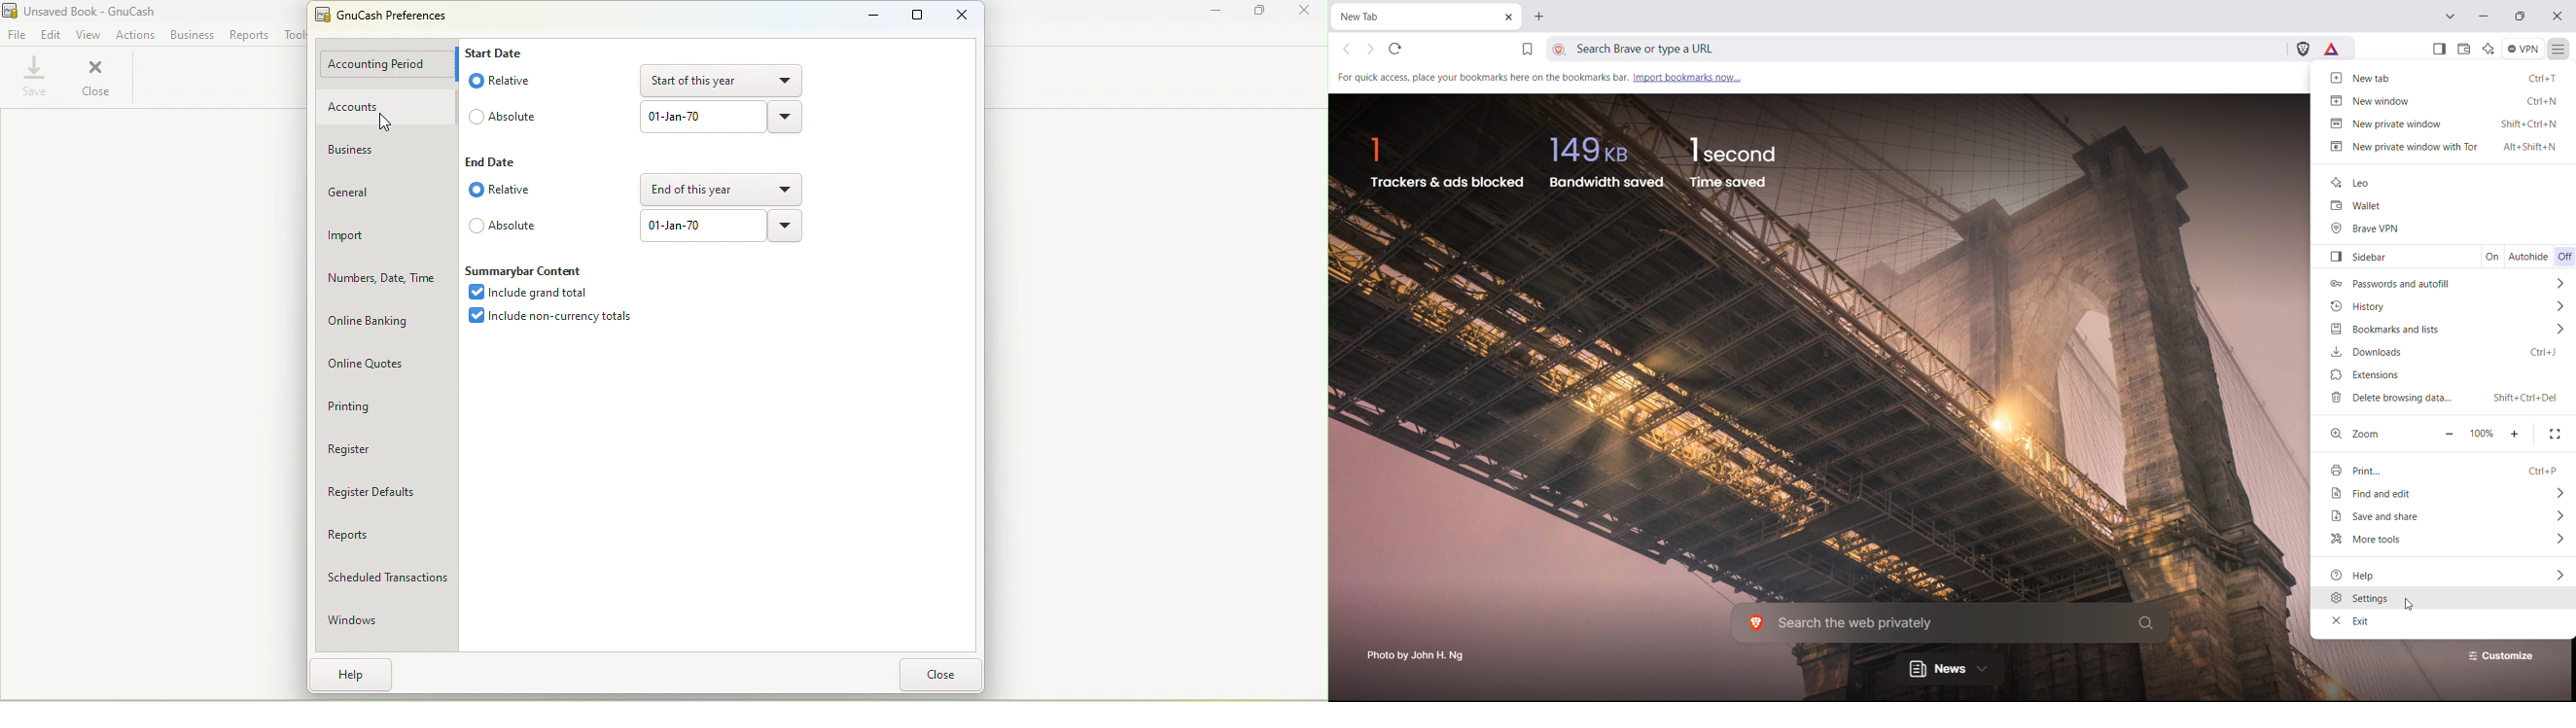  Describe the element at coordinates (2442, 228) in the screenshot. I see `brave vpn` at that location.